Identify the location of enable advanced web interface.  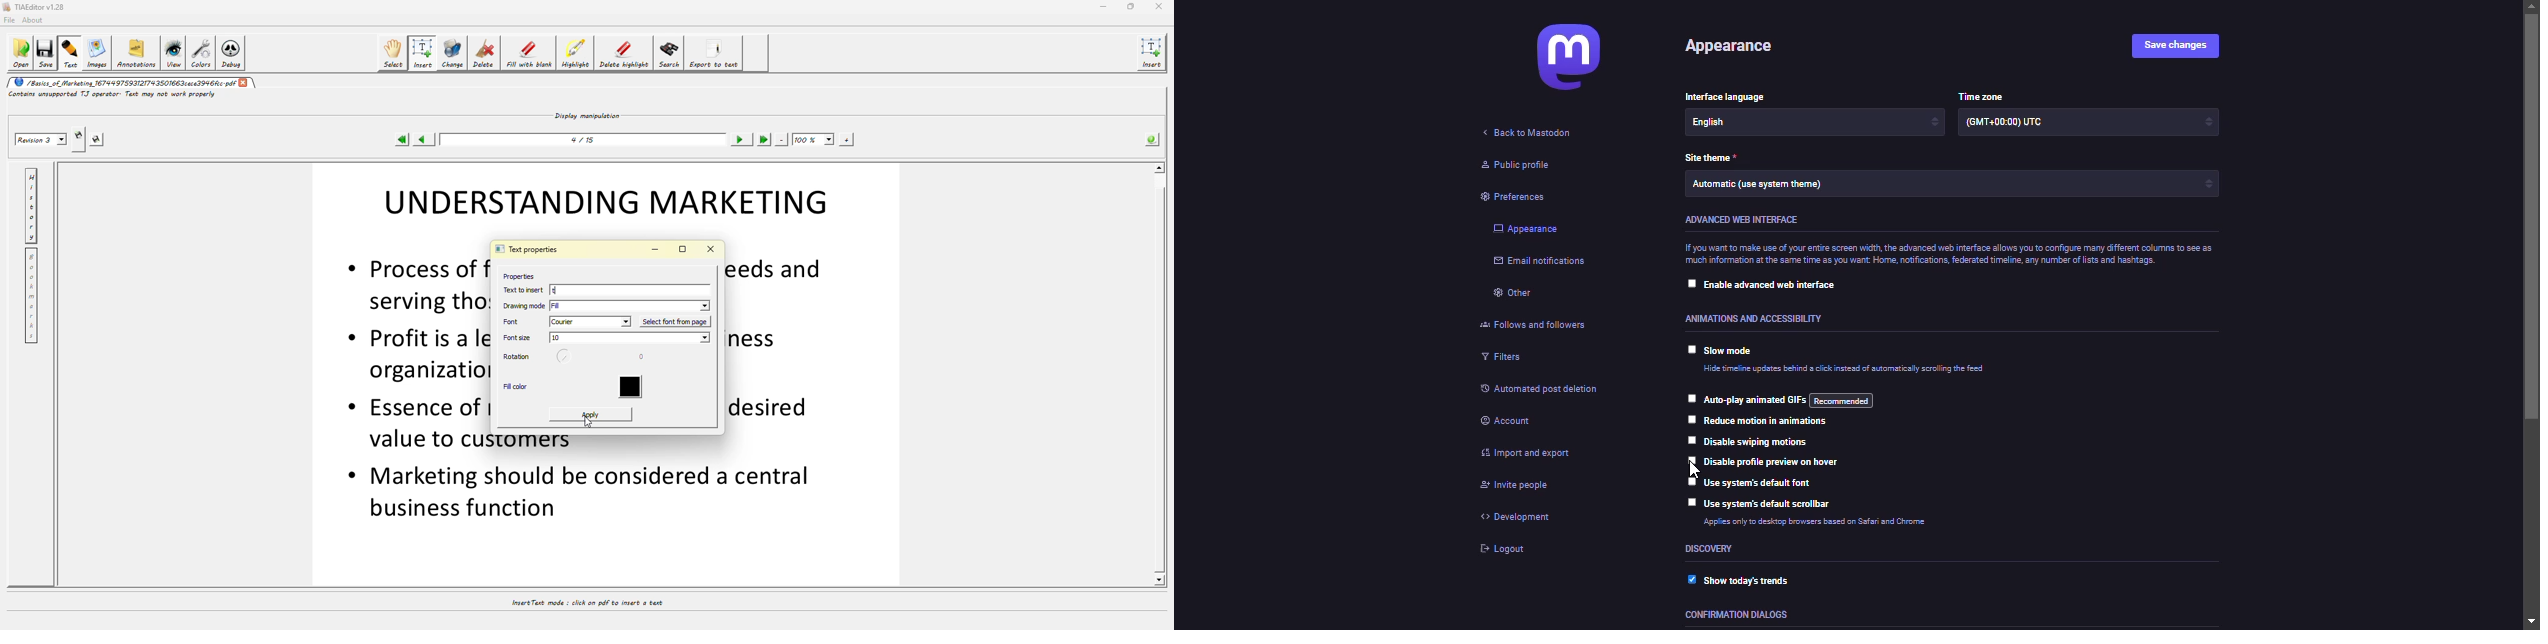
(1779, 286).